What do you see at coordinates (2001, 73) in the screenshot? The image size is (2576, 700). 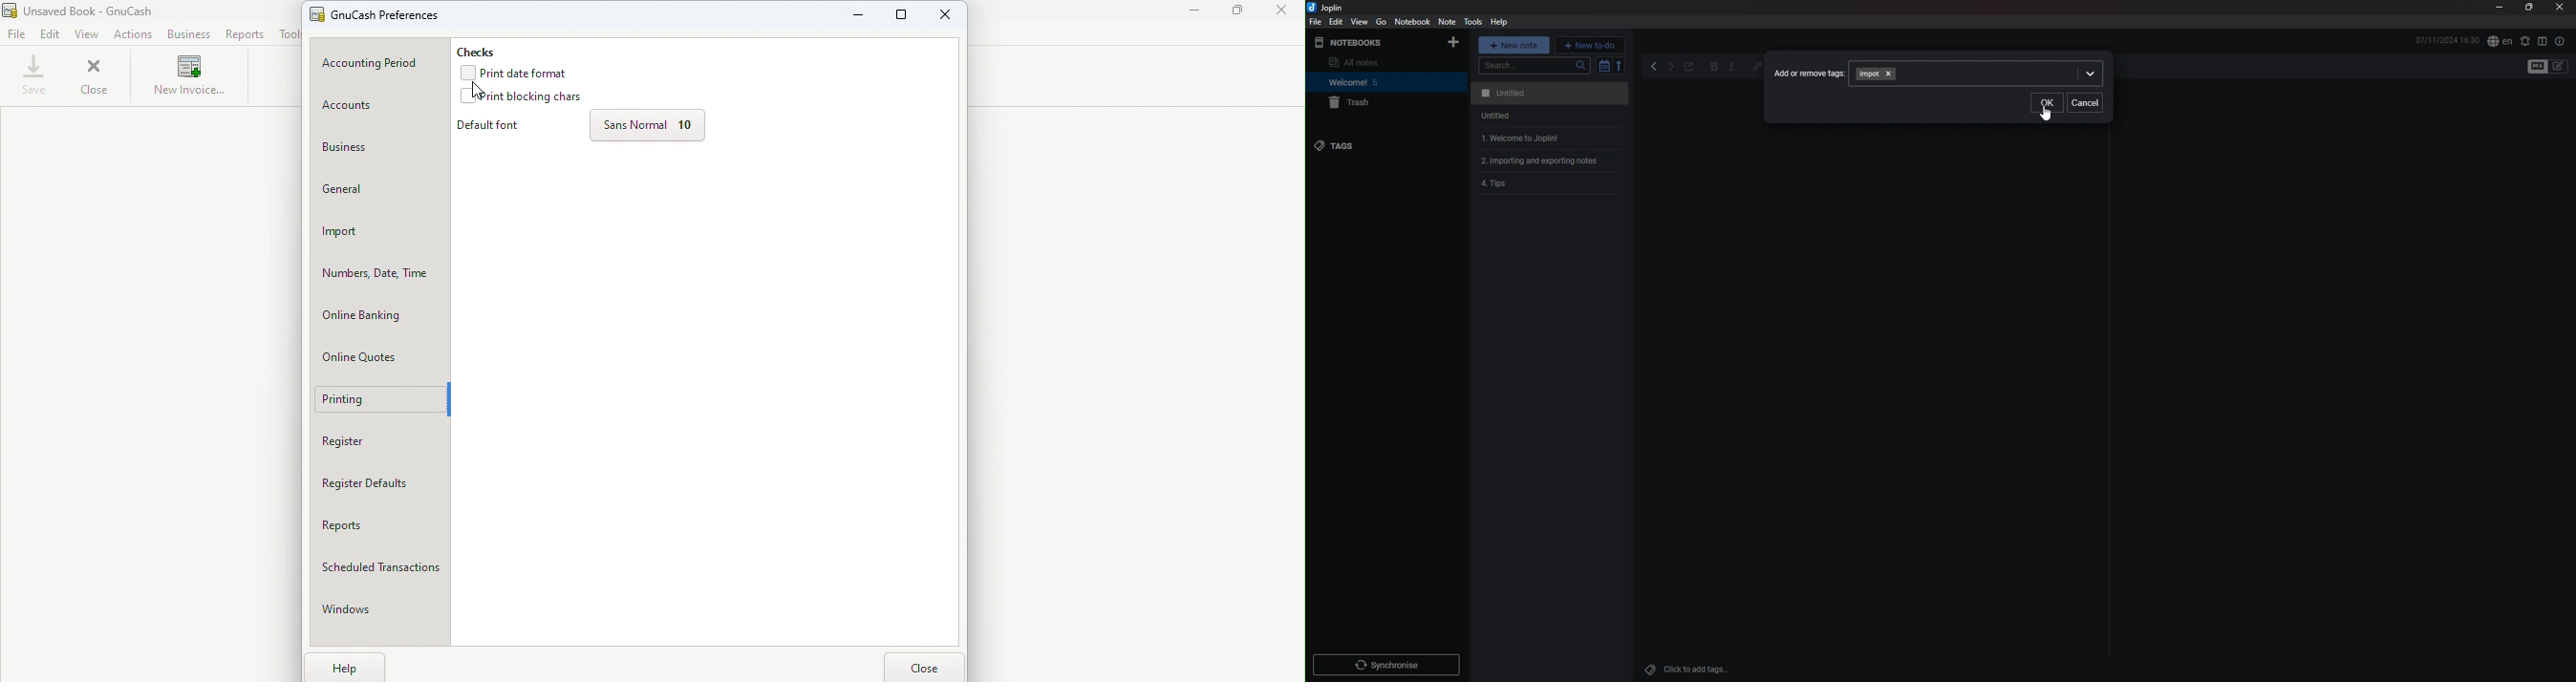 I see `input tags` at bounding box center [2001, 73].